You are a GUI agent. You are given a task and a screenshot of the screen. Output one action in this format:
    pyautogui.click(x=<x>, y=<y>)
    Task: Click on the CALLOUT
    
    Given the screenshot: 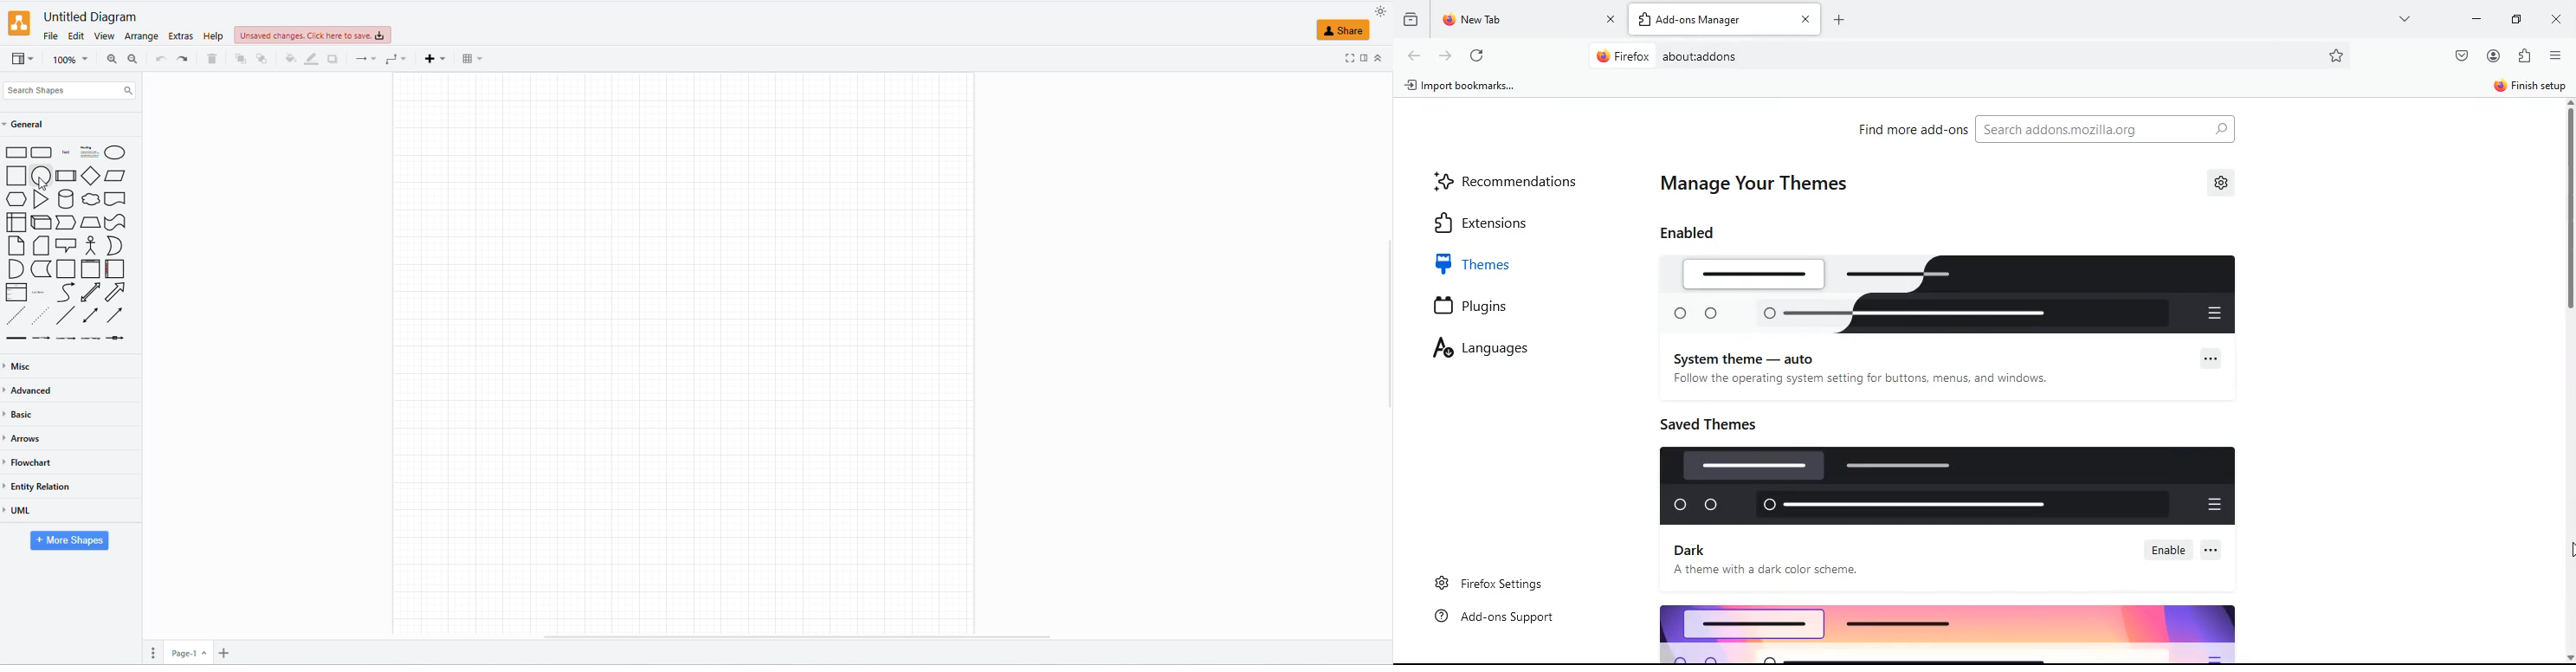 What is the action you would take?
    pyautogui.click(x=65, y=246)
    